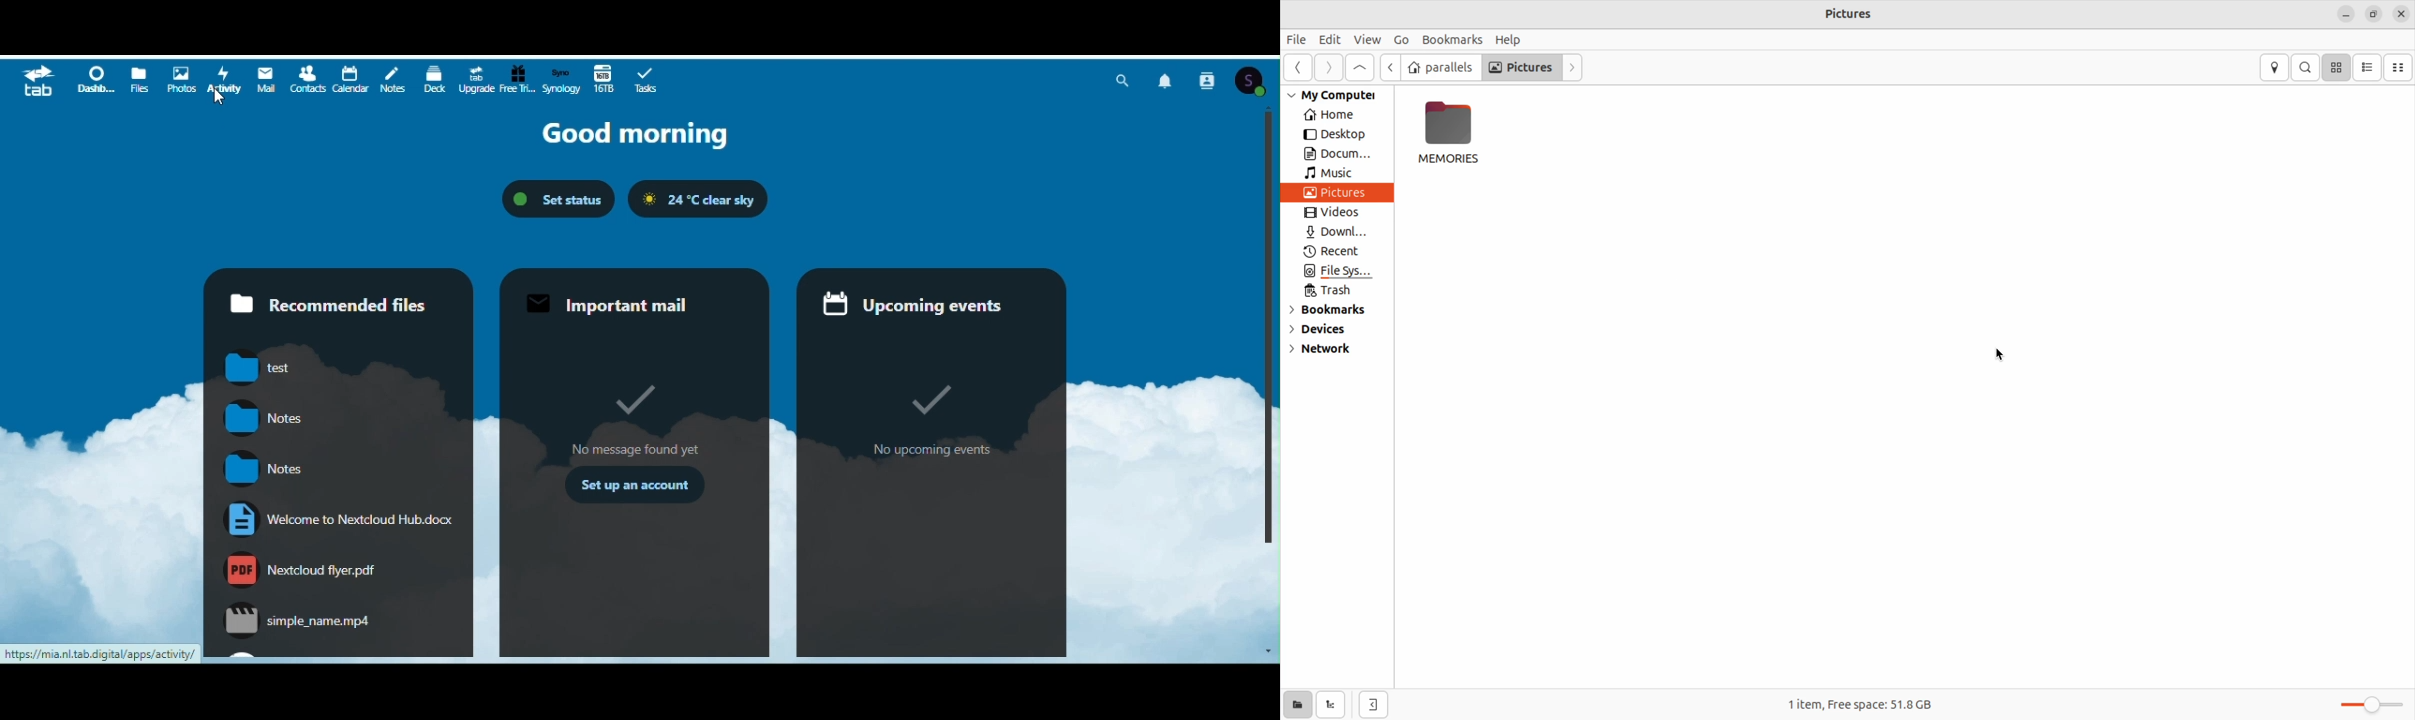  Describe the element at coordinates (309, 79) in the screenshot. I see `Contacts` at that location.